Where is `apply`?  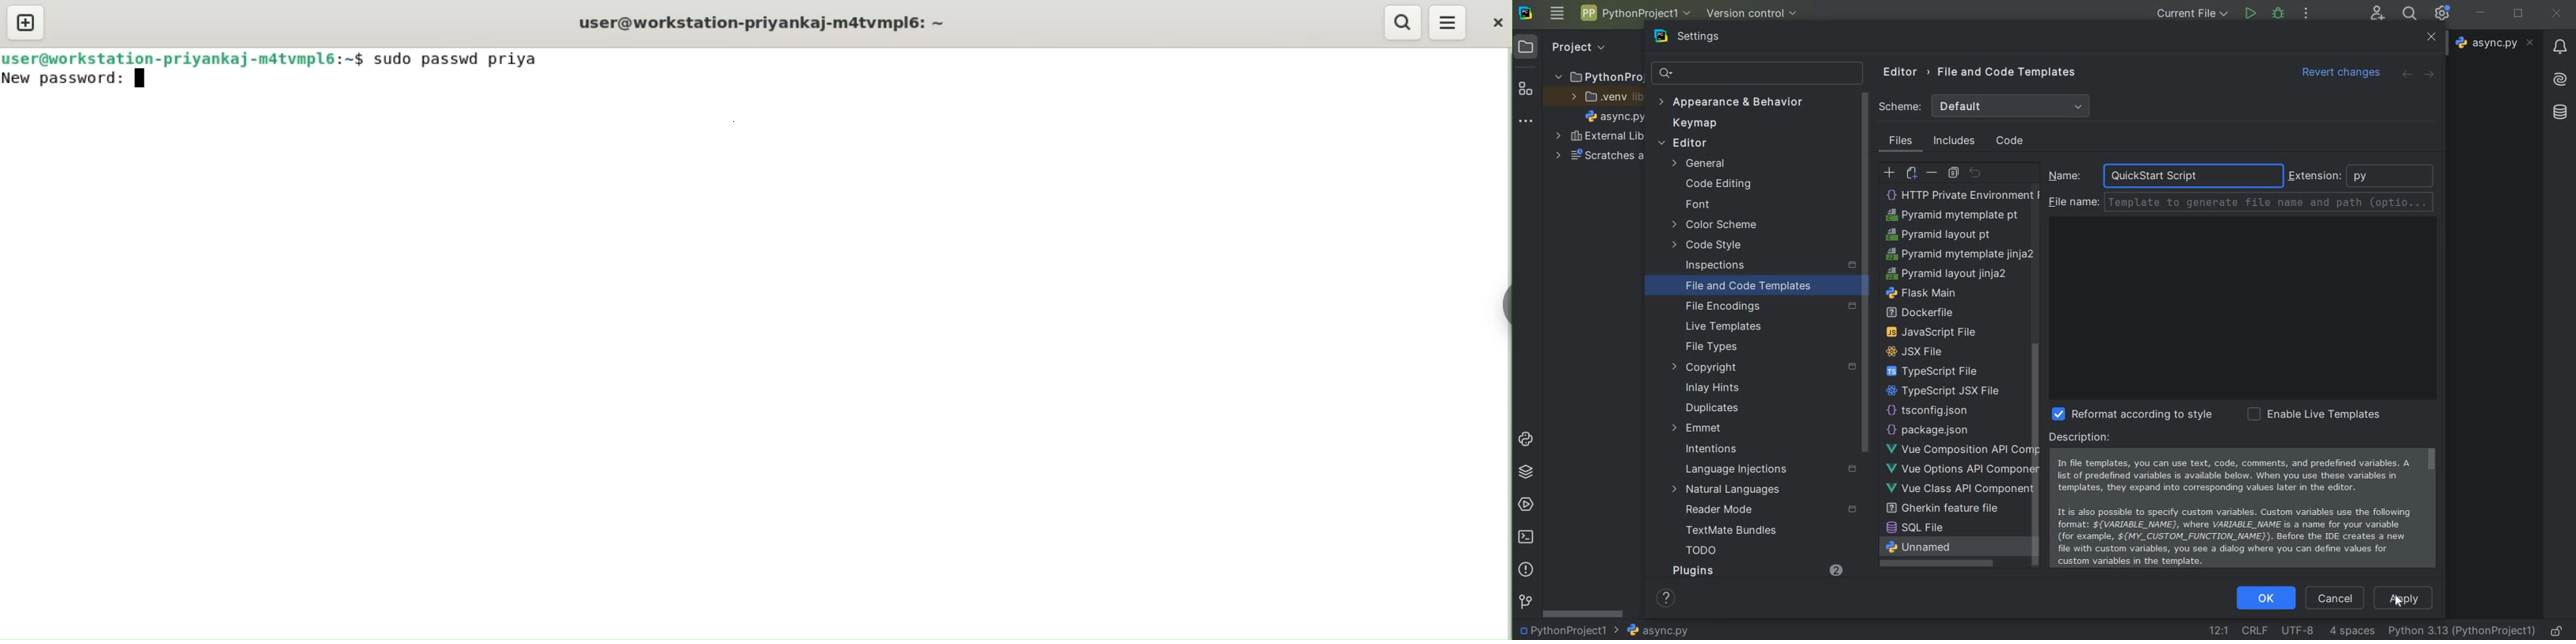 apply is located at coordinates (2404, 598).